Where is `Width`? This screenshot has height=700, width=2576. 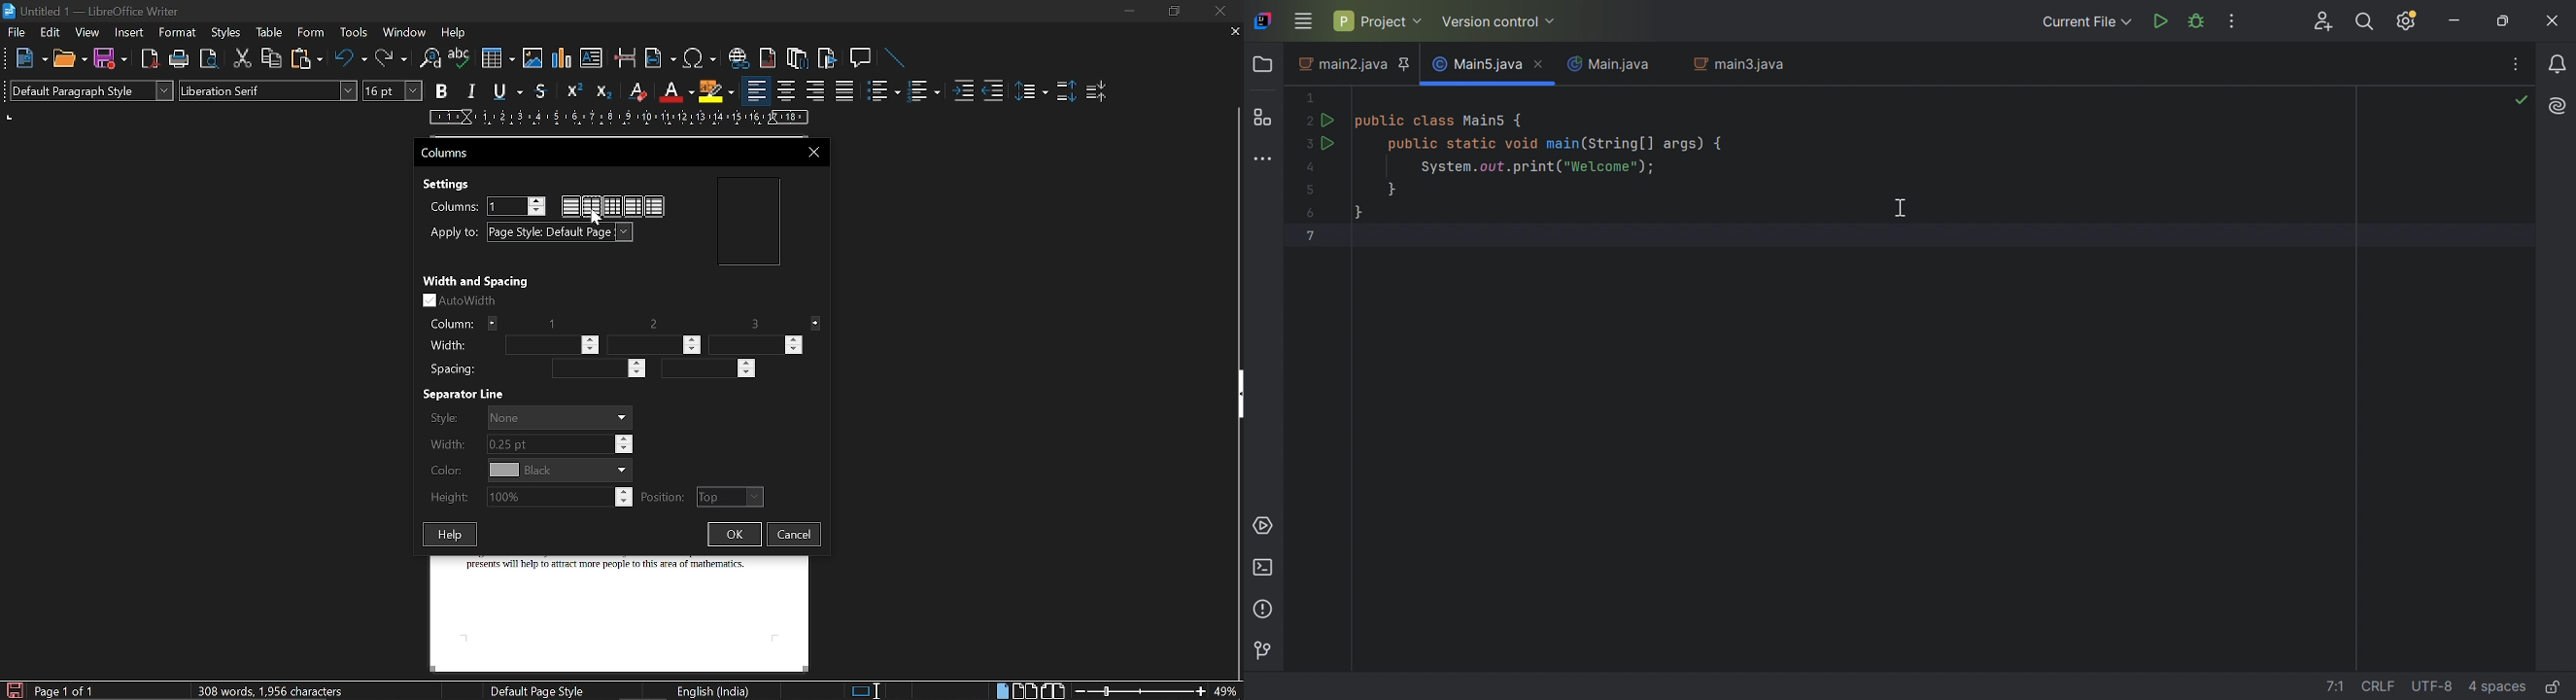
Width is located at coordinates (448, 345).